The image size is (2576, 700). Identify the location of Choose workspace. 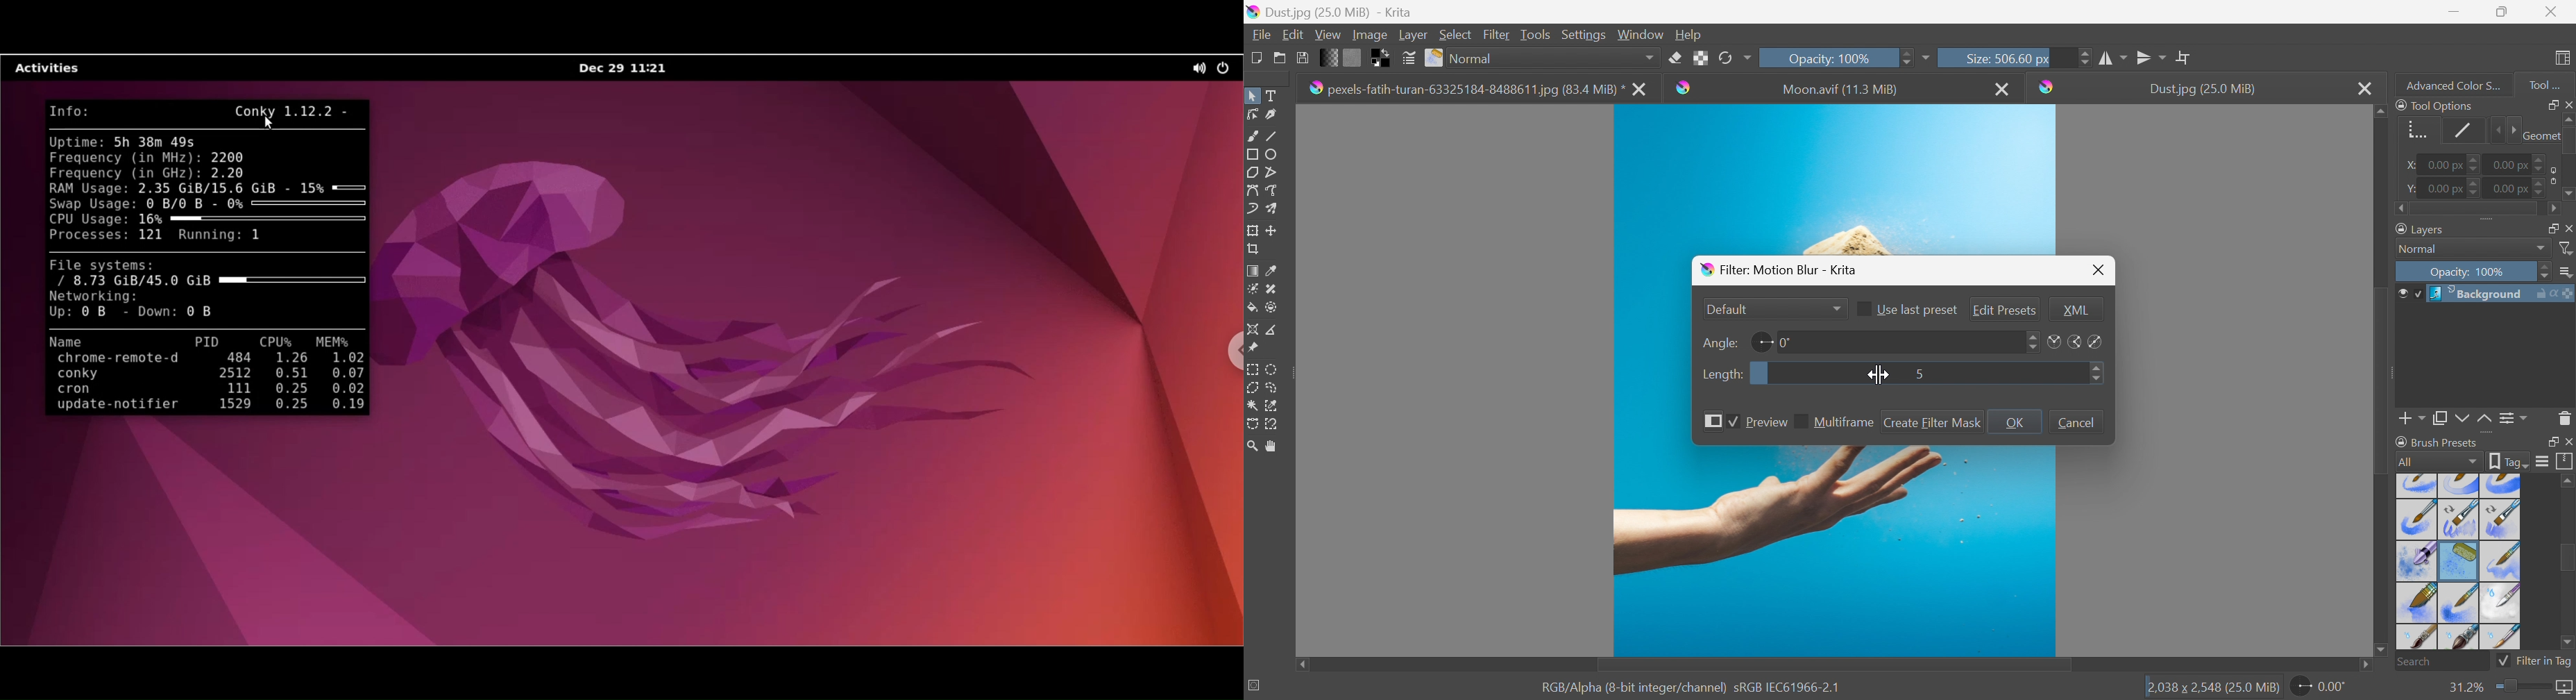
(2565, 58).